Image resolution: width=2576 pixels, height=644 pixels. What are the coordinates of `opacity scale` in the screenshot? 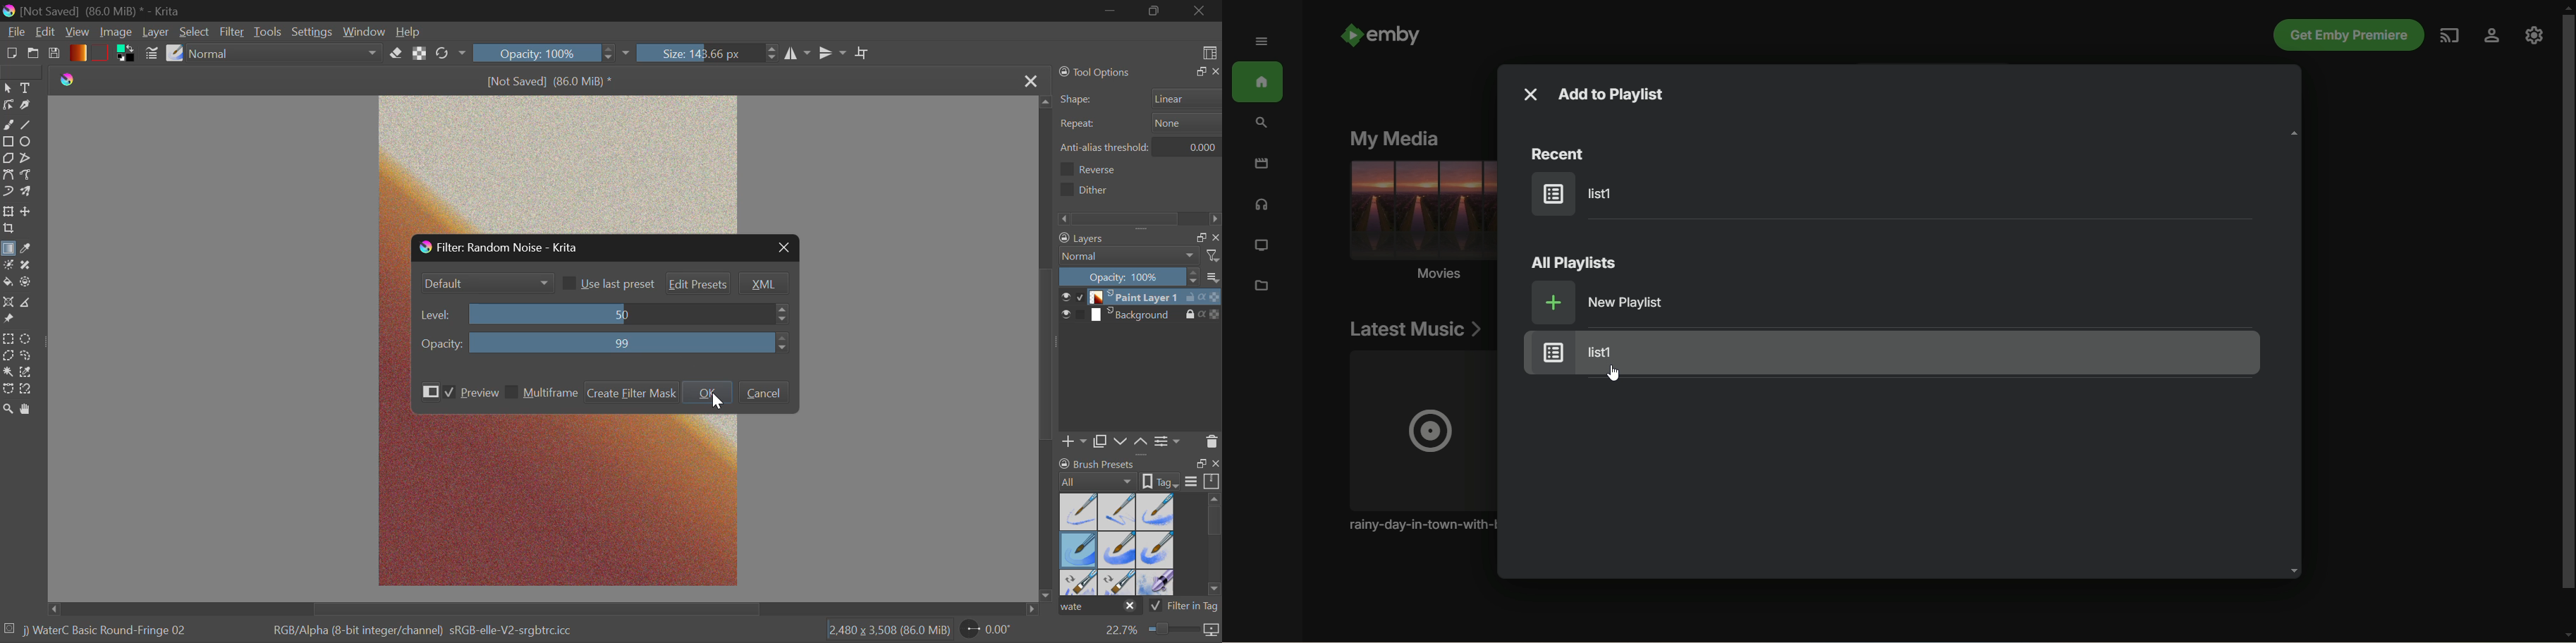 It's located at (1130, 276).